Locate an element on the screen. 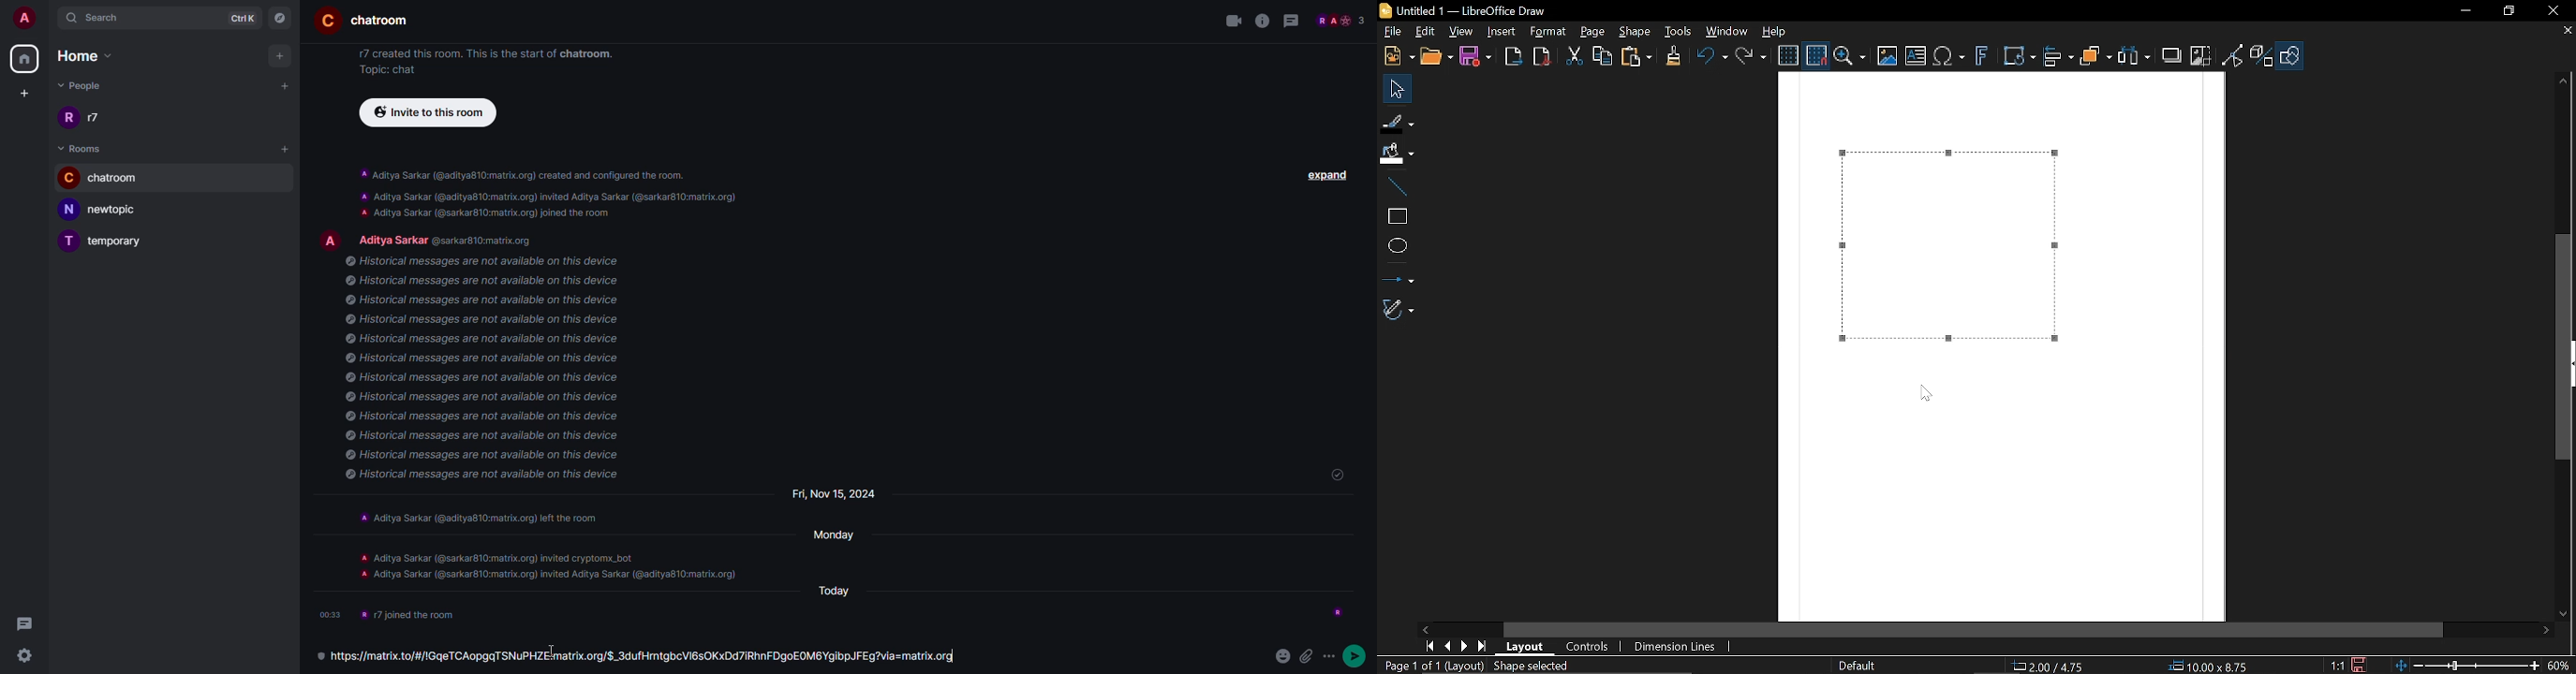 The width and height of the screenshot is (2576, 700). Shapes is located at coordinates (2289, 57).